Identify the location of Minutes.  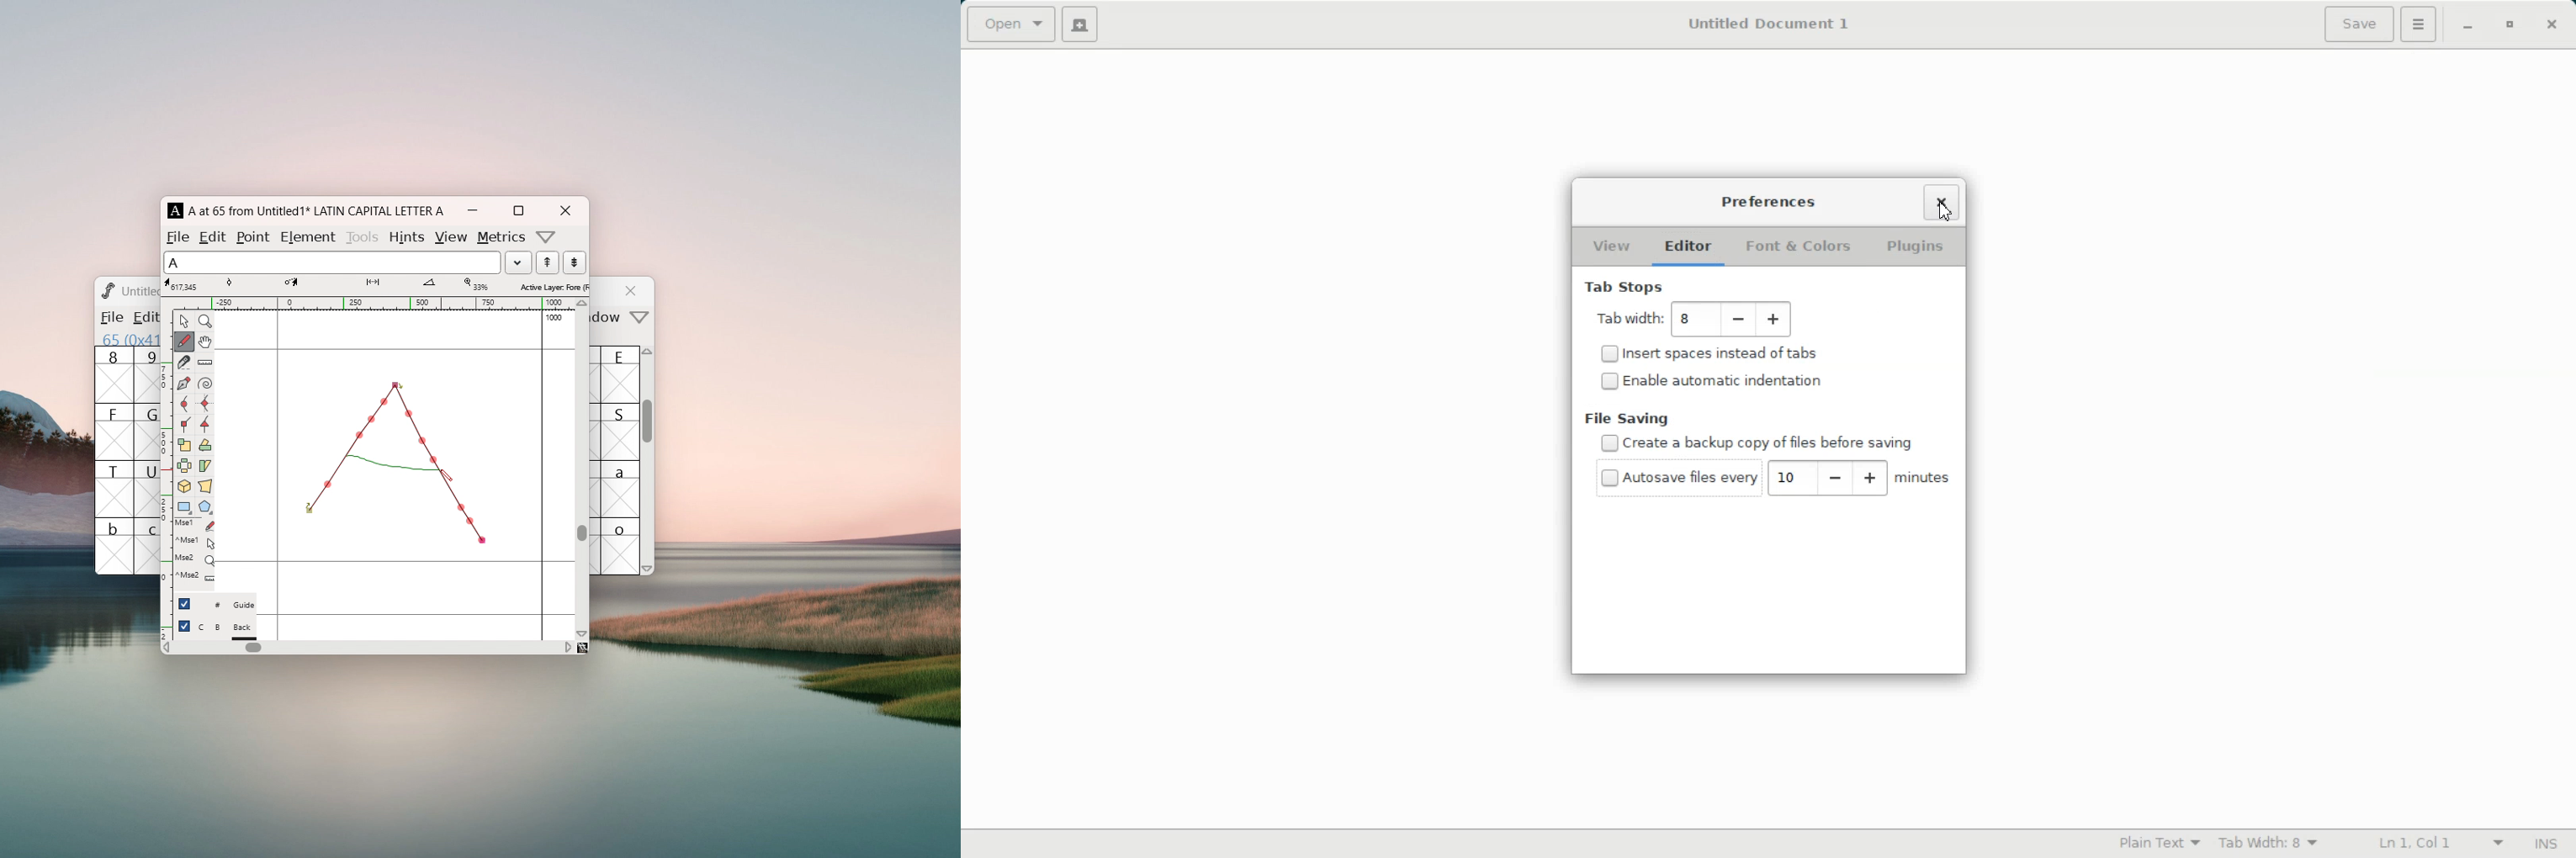
(1922, 479).